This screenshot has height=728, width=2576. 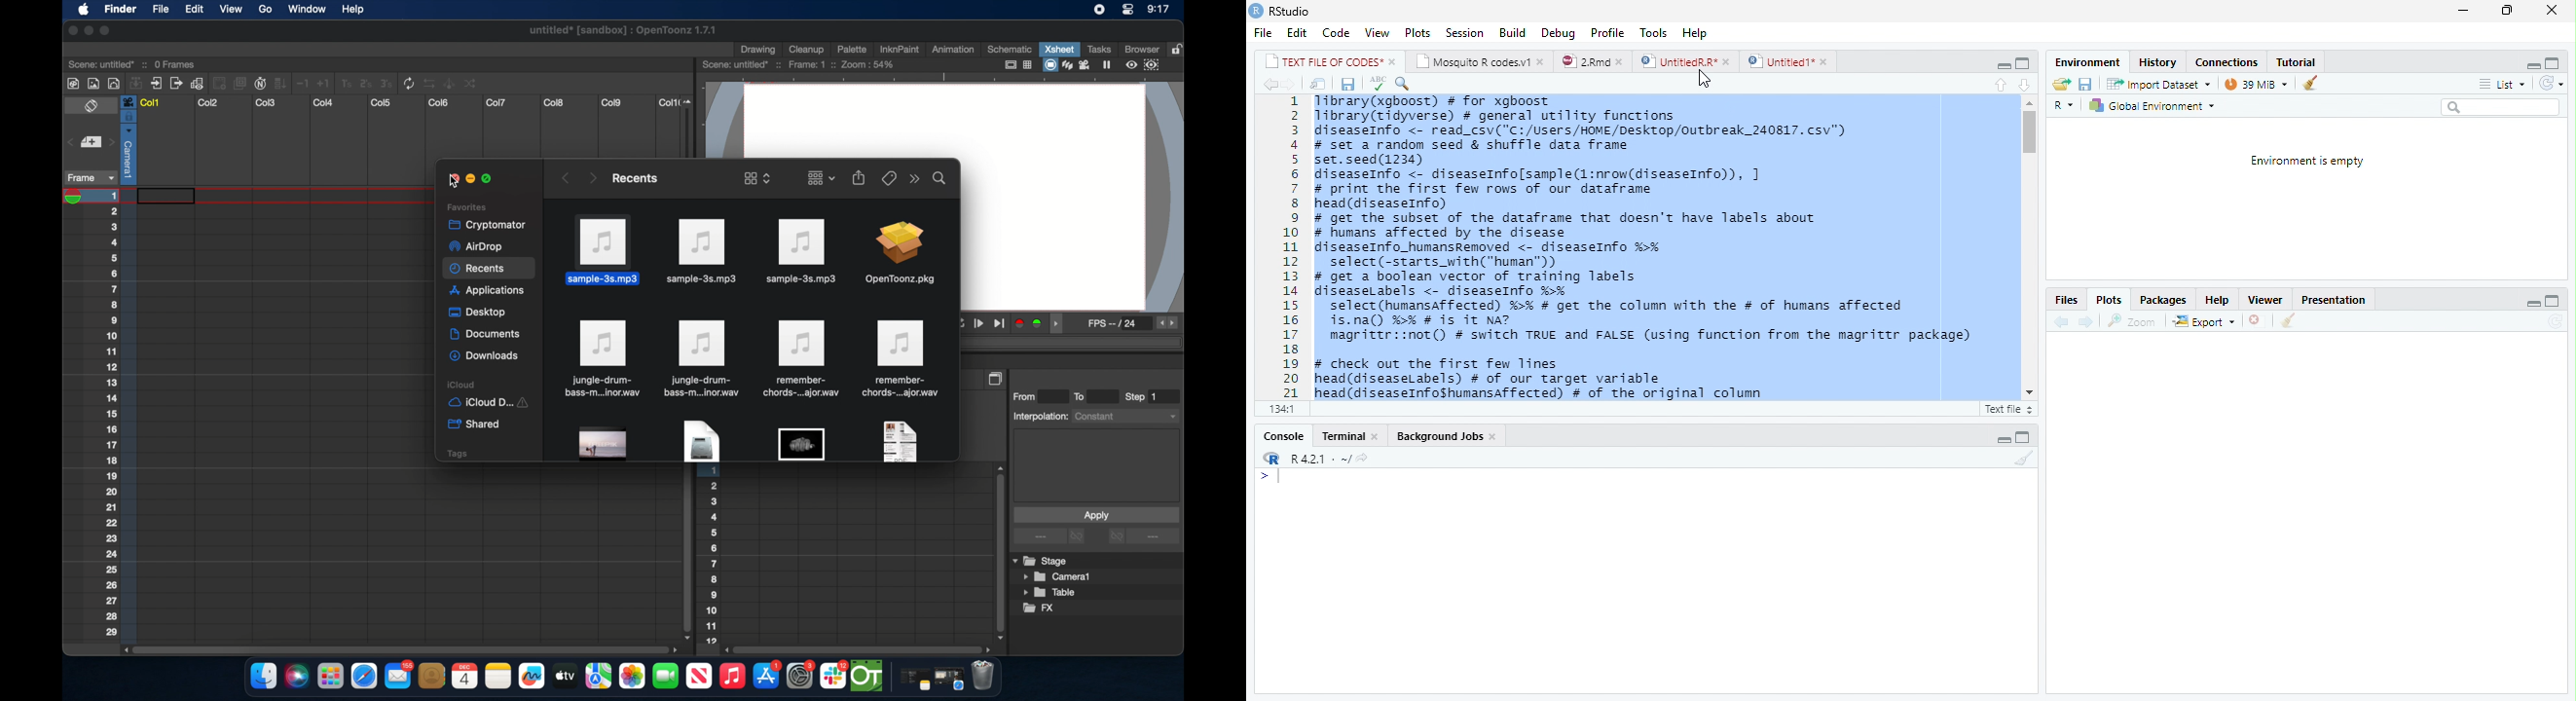 I want to click on Global environment, so click(x=2152, y=106).